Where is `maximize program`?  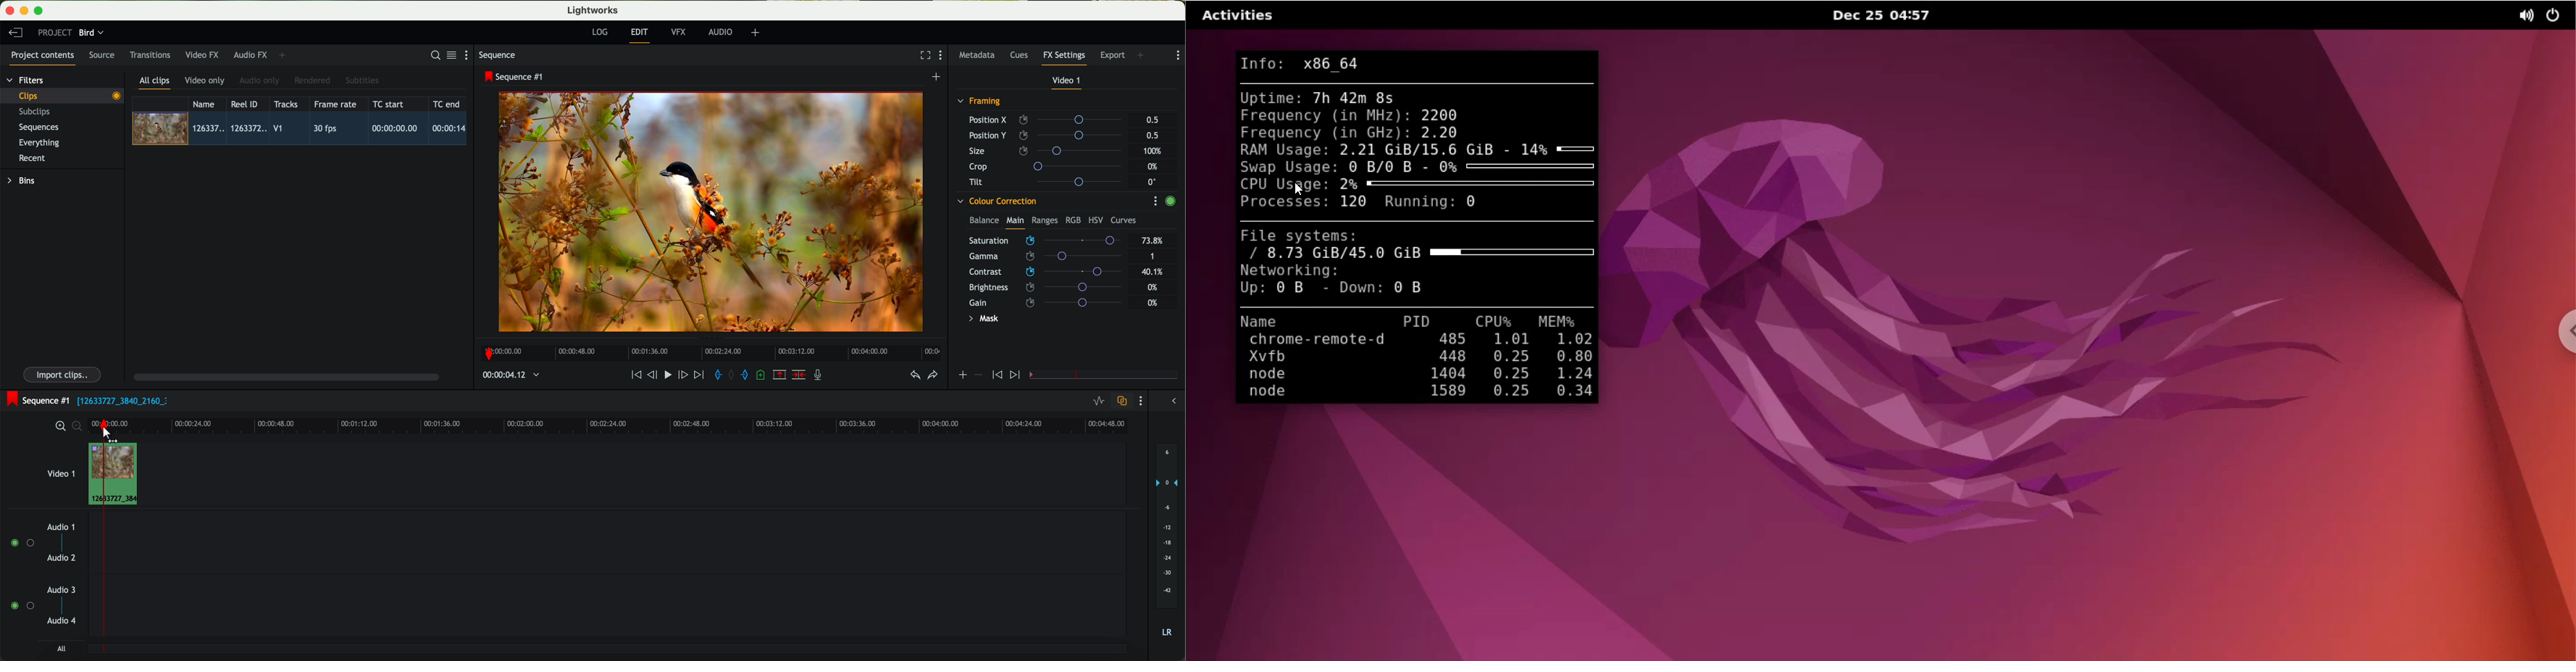
maximize program is located at coordinates (40, 11).